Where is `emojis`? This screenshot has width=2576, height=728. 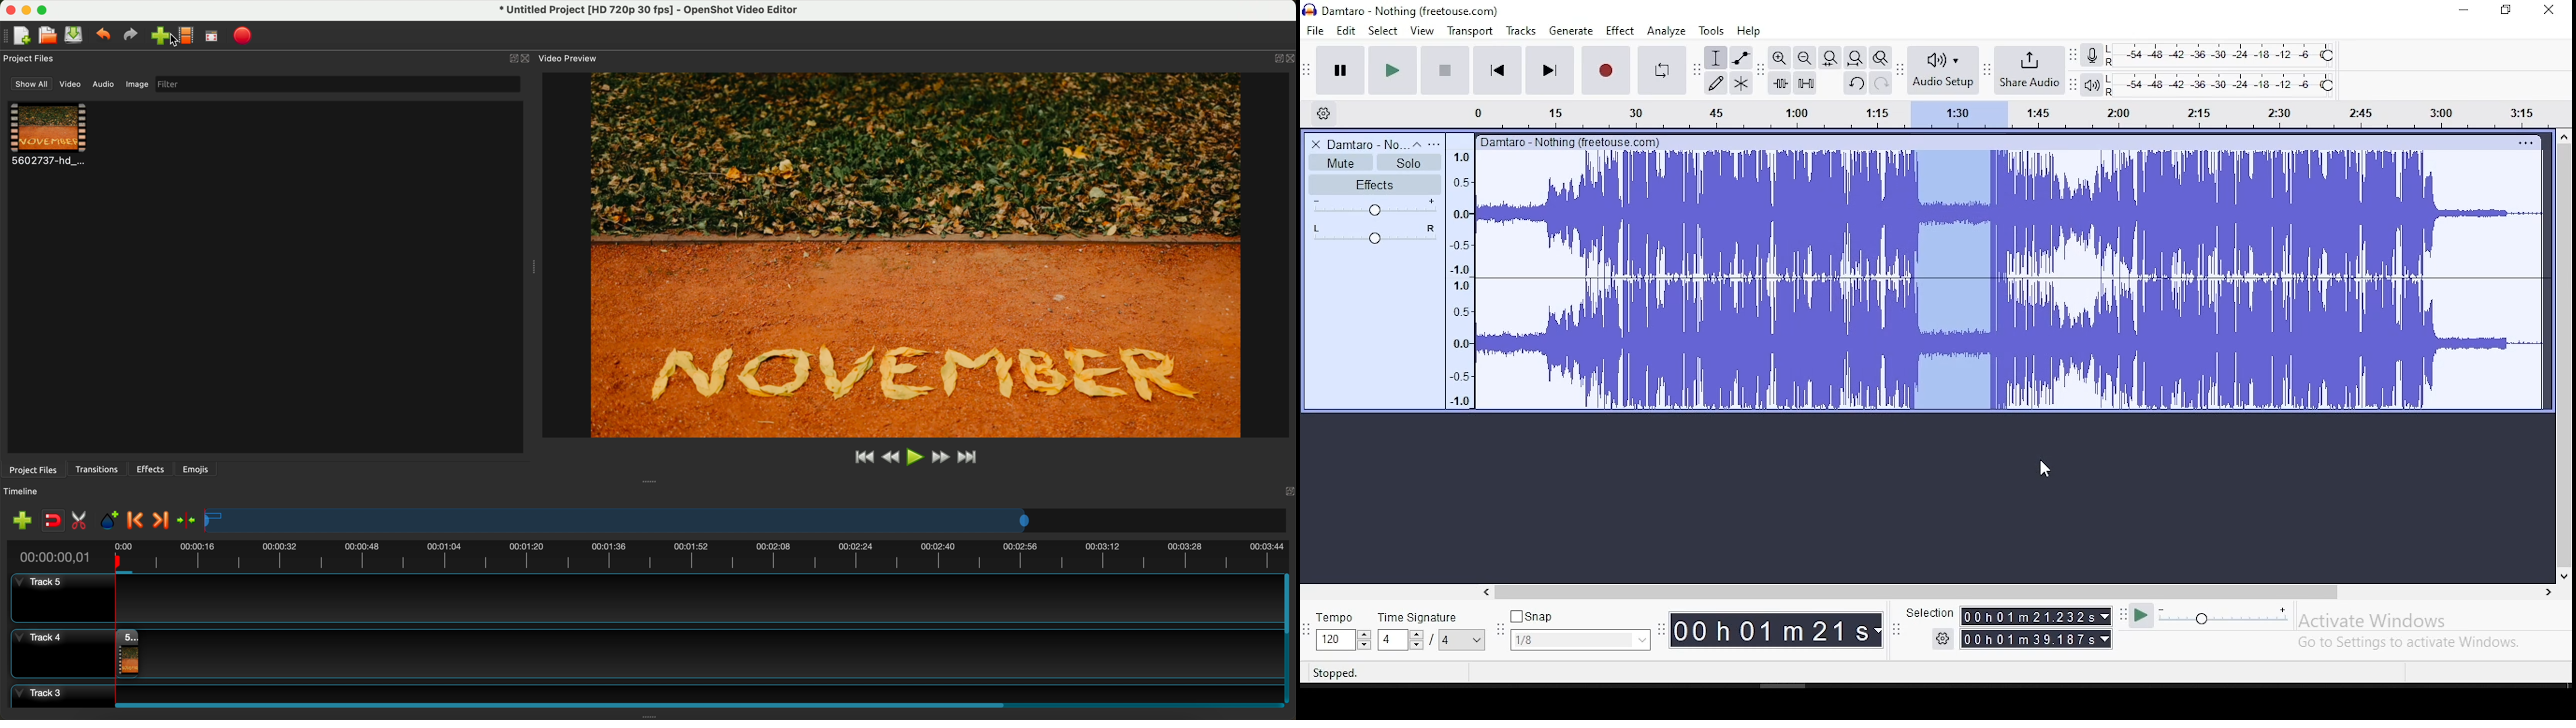
emojis is located at coordinates (196, 468).